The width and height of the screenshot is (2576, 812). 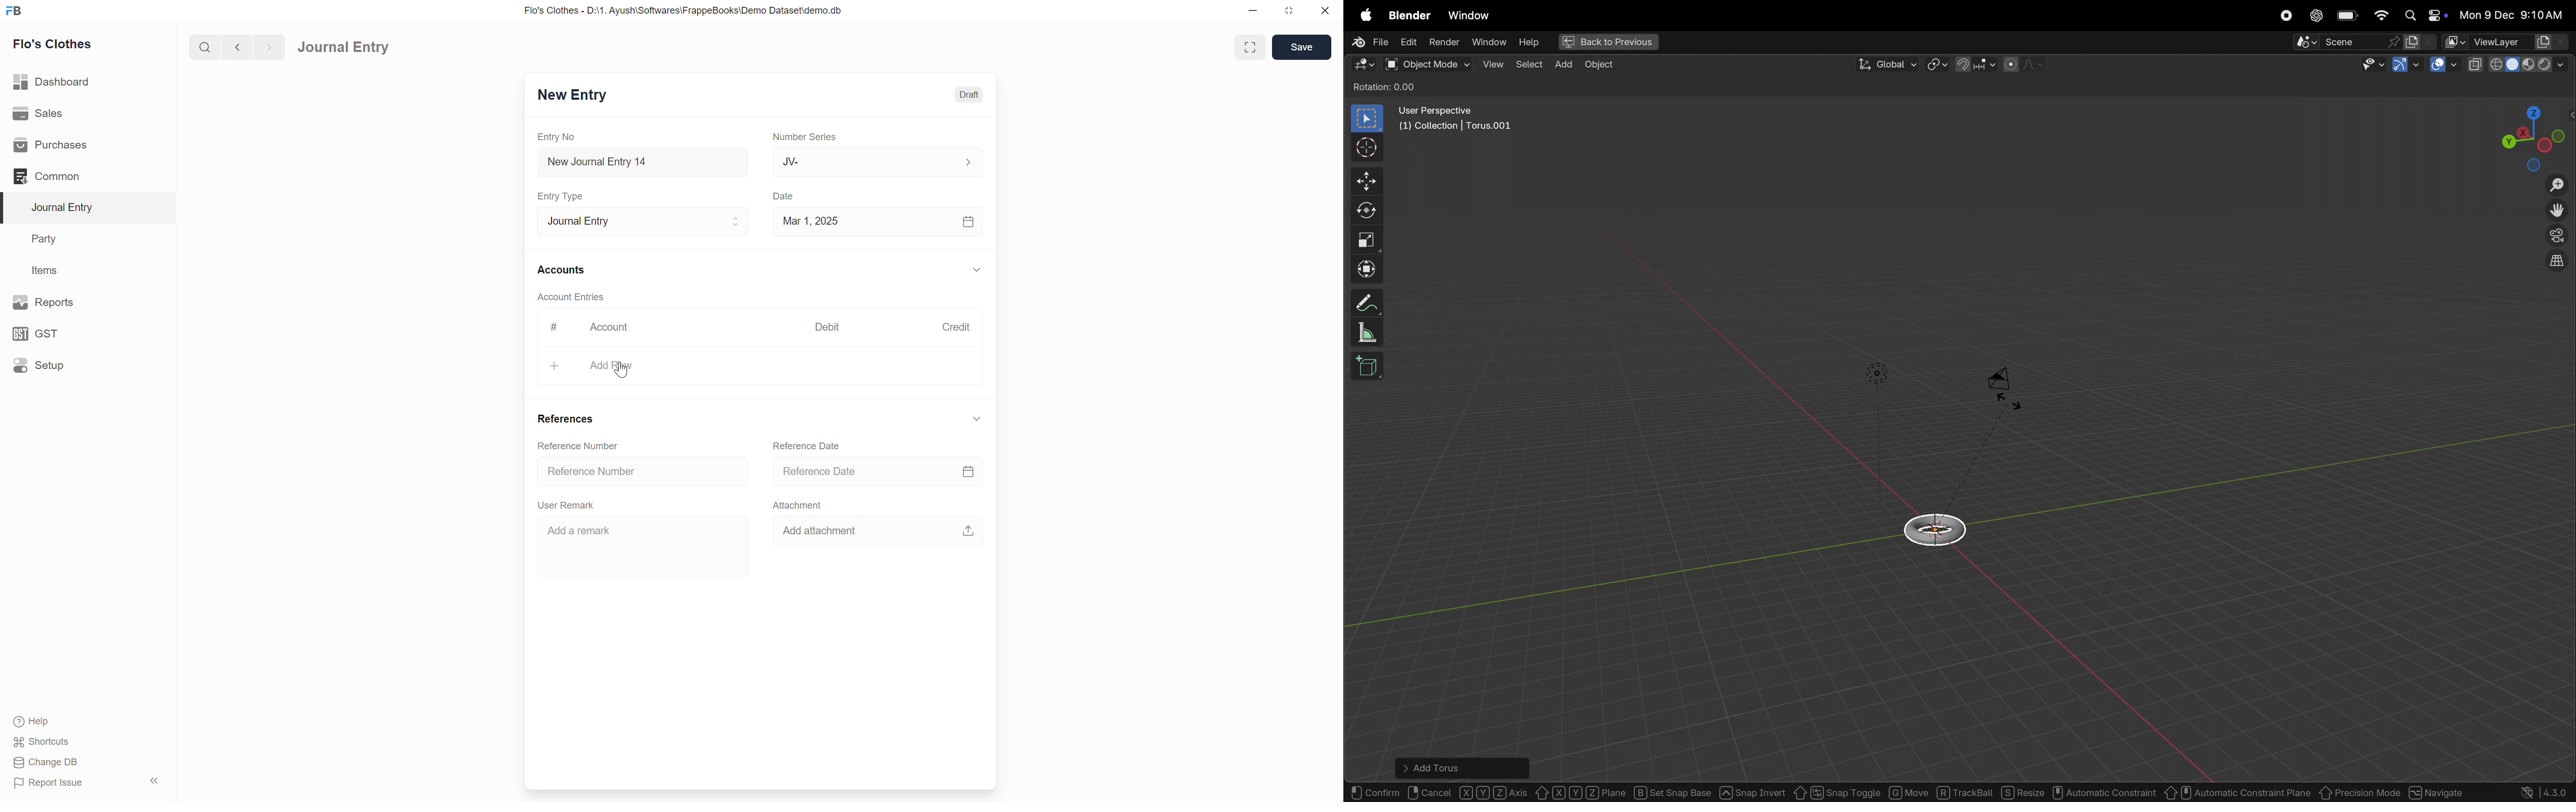 What do you see at coordinates (1458, 121) in the screenshot?
I see `user perspectivr` at bounding box center [1458, 121].